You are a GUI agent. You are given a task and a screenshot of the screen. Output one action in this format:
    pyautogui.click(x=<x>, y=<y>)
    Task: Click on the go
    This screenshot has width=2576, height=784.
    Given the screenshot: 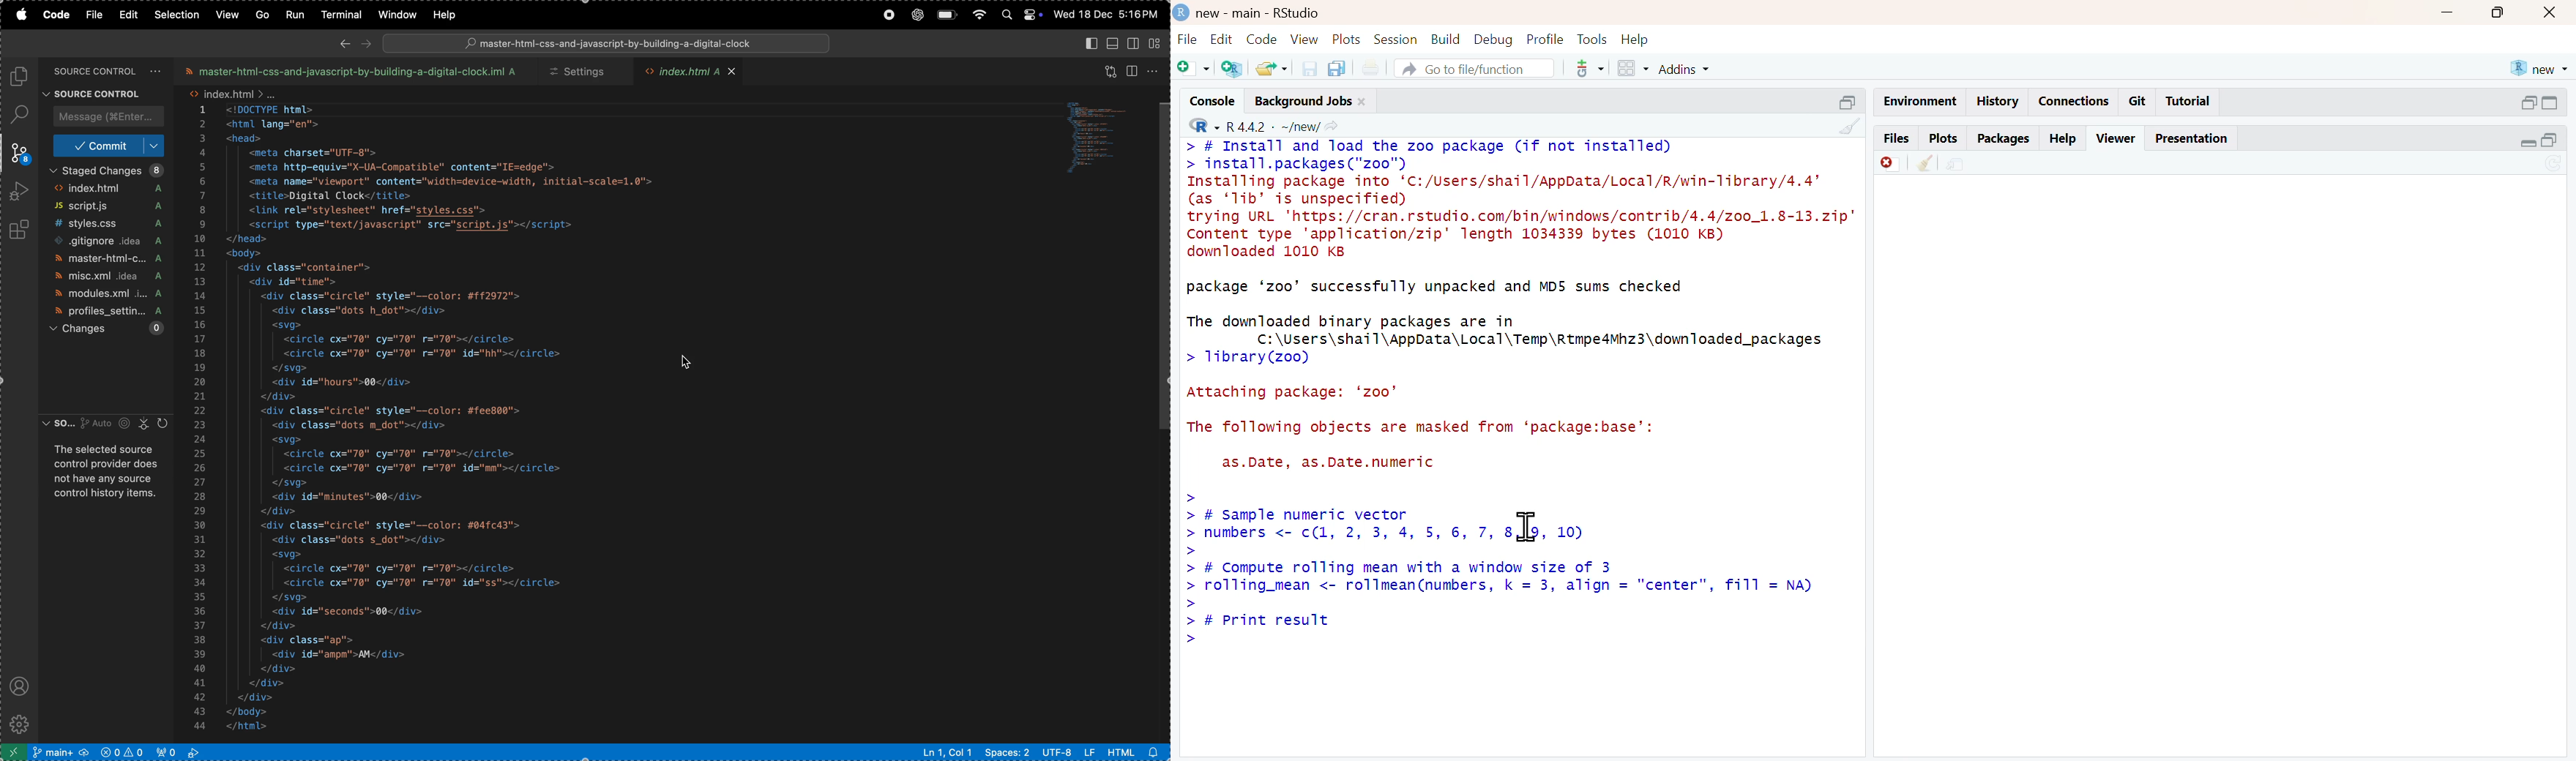 What is the action you would take?
    pyautogui.click(x=262, y=15)
    